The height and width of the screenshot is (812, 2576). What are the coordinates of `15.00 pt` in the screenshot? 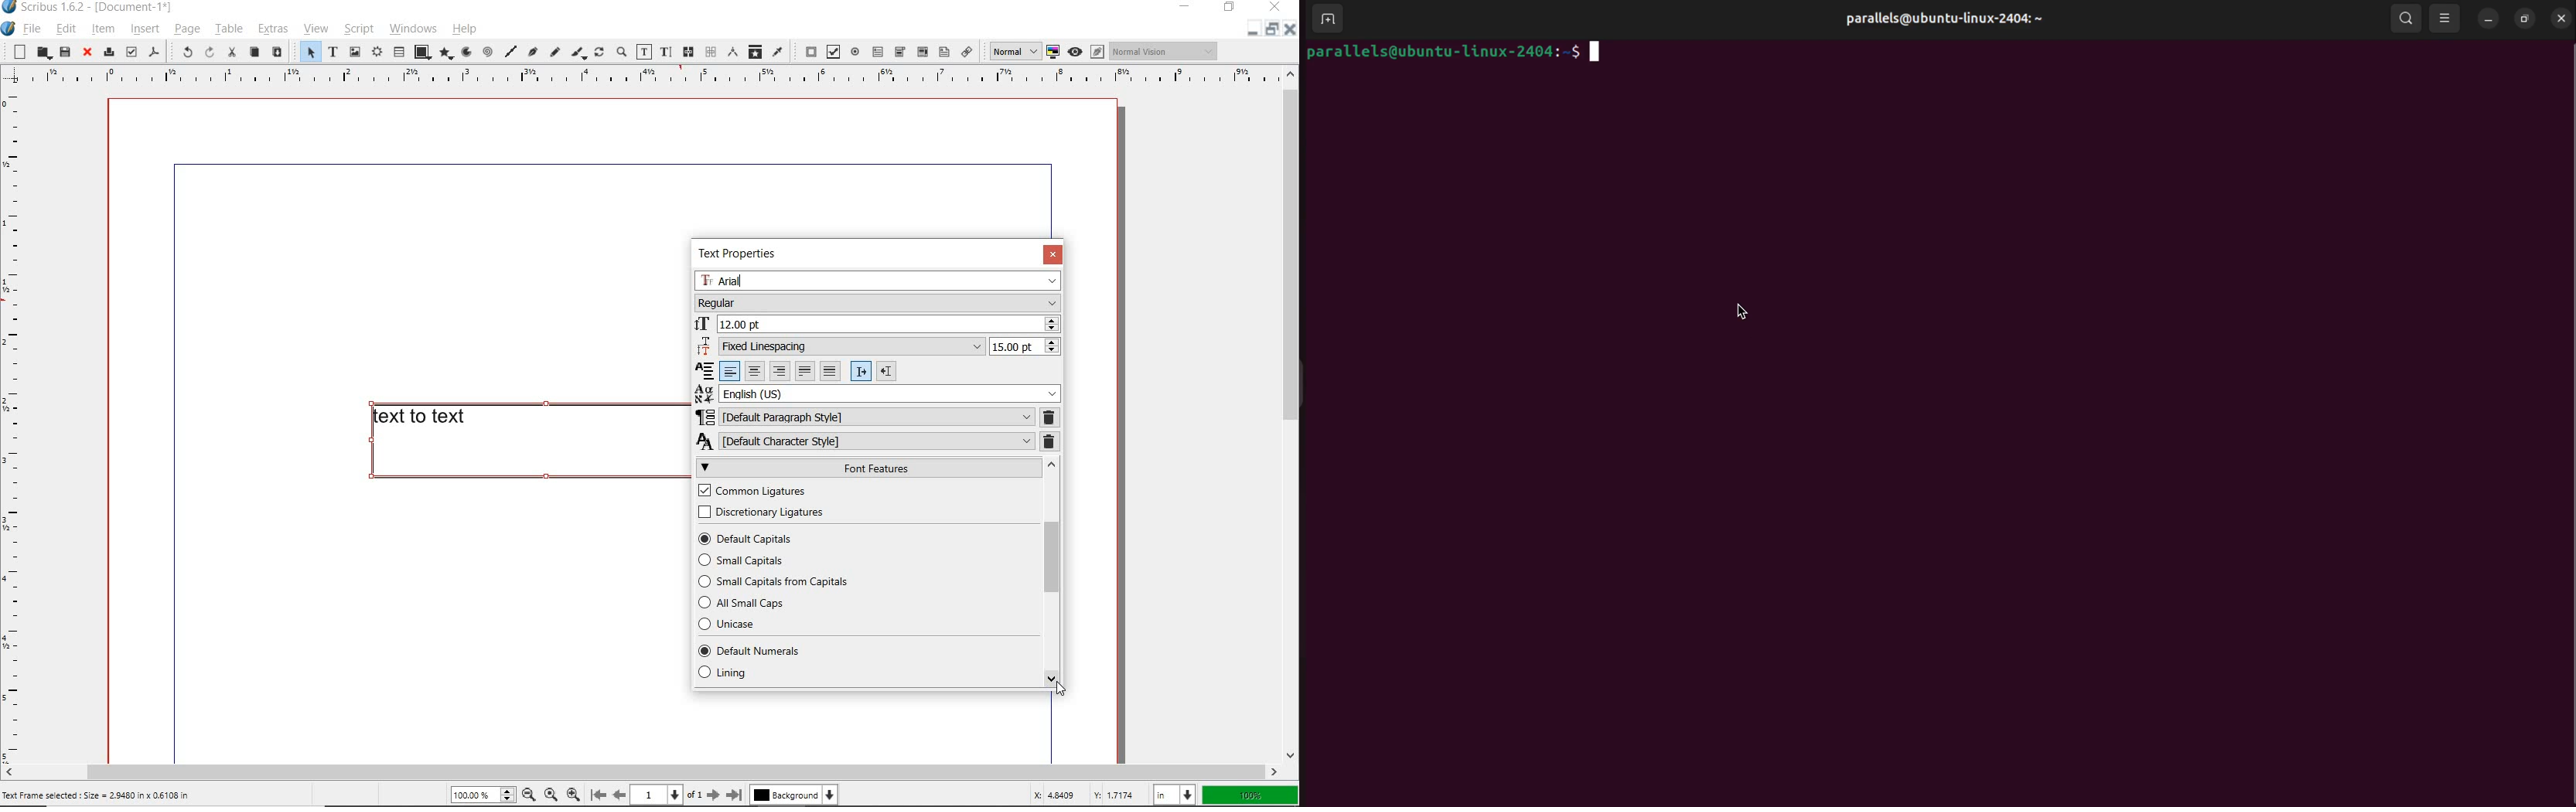 It's located at (1023, 347).